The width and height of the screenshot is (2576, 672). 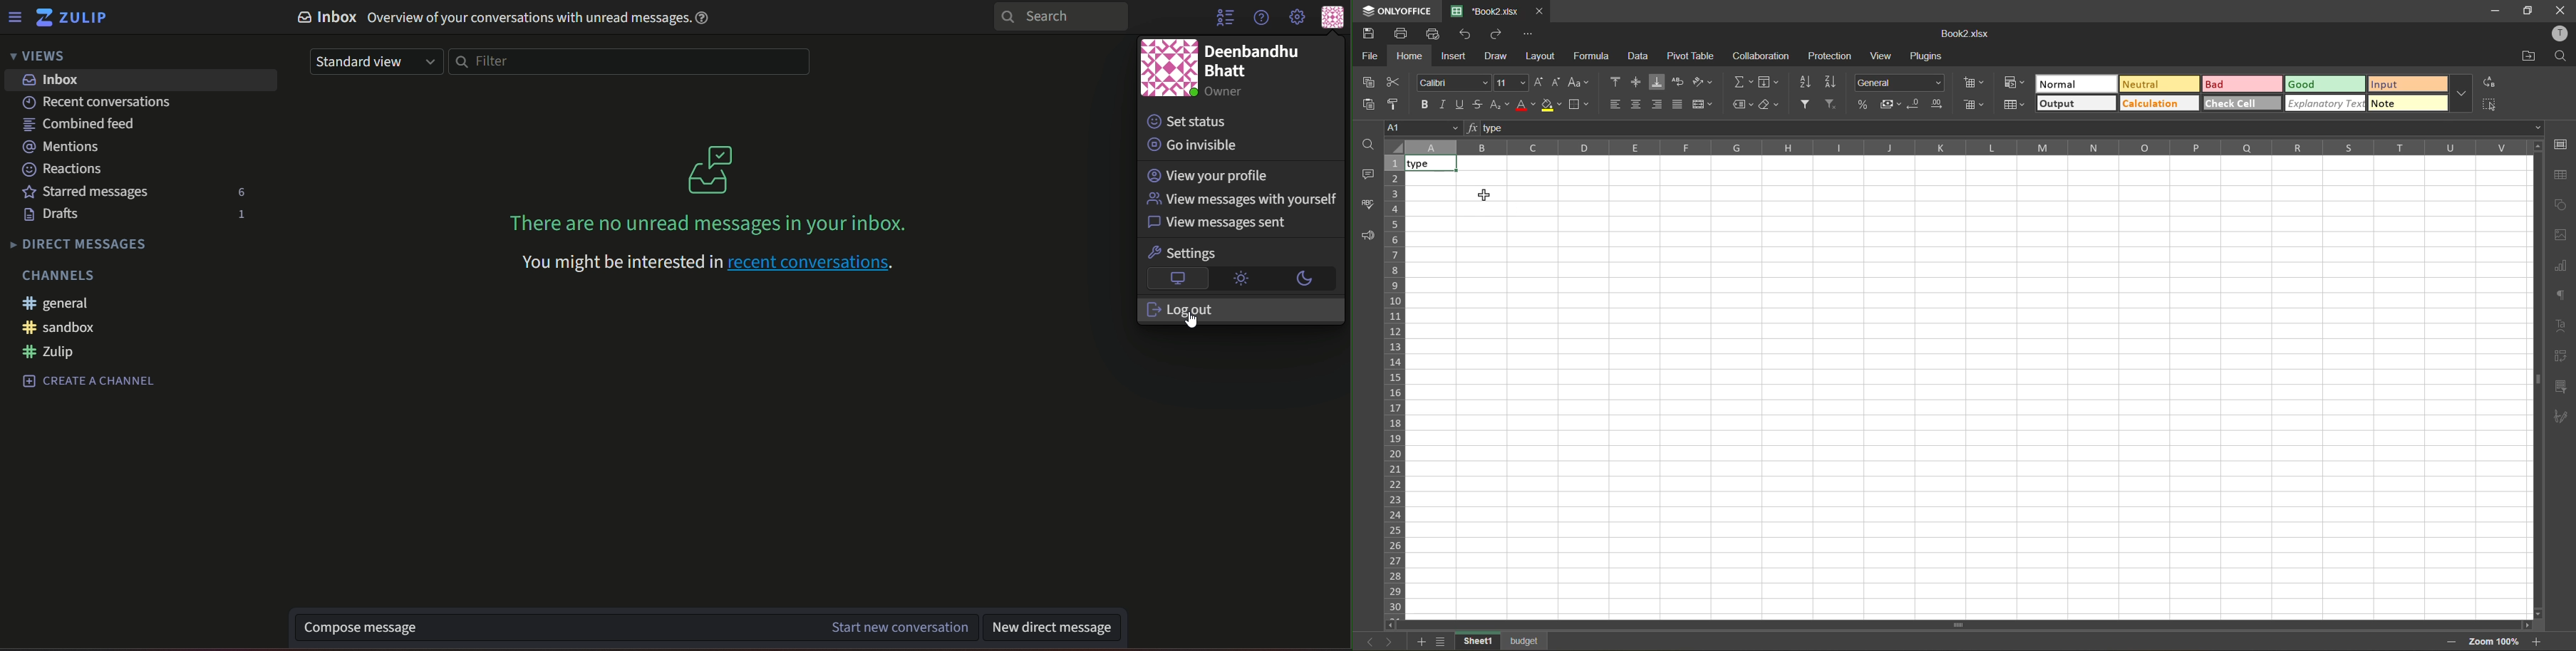 I want to click on align top, so click(x=1613, y=80).